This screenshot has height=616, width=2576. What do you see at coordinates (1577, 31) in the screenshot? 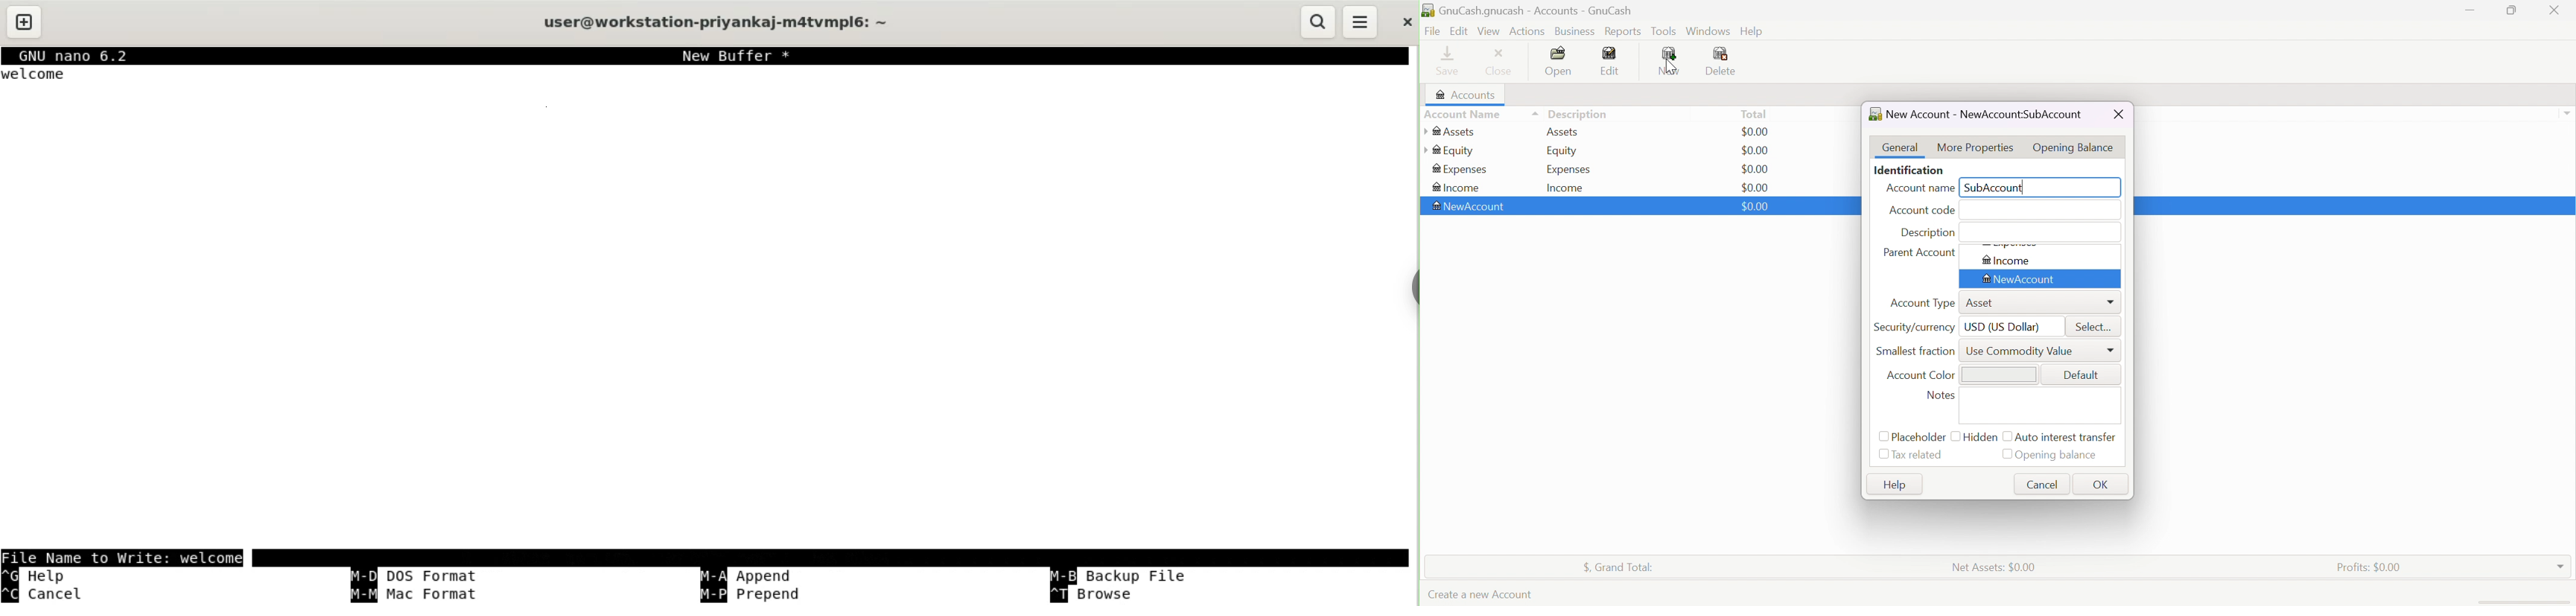
I see `Business` at bounding box center [1577, 31].